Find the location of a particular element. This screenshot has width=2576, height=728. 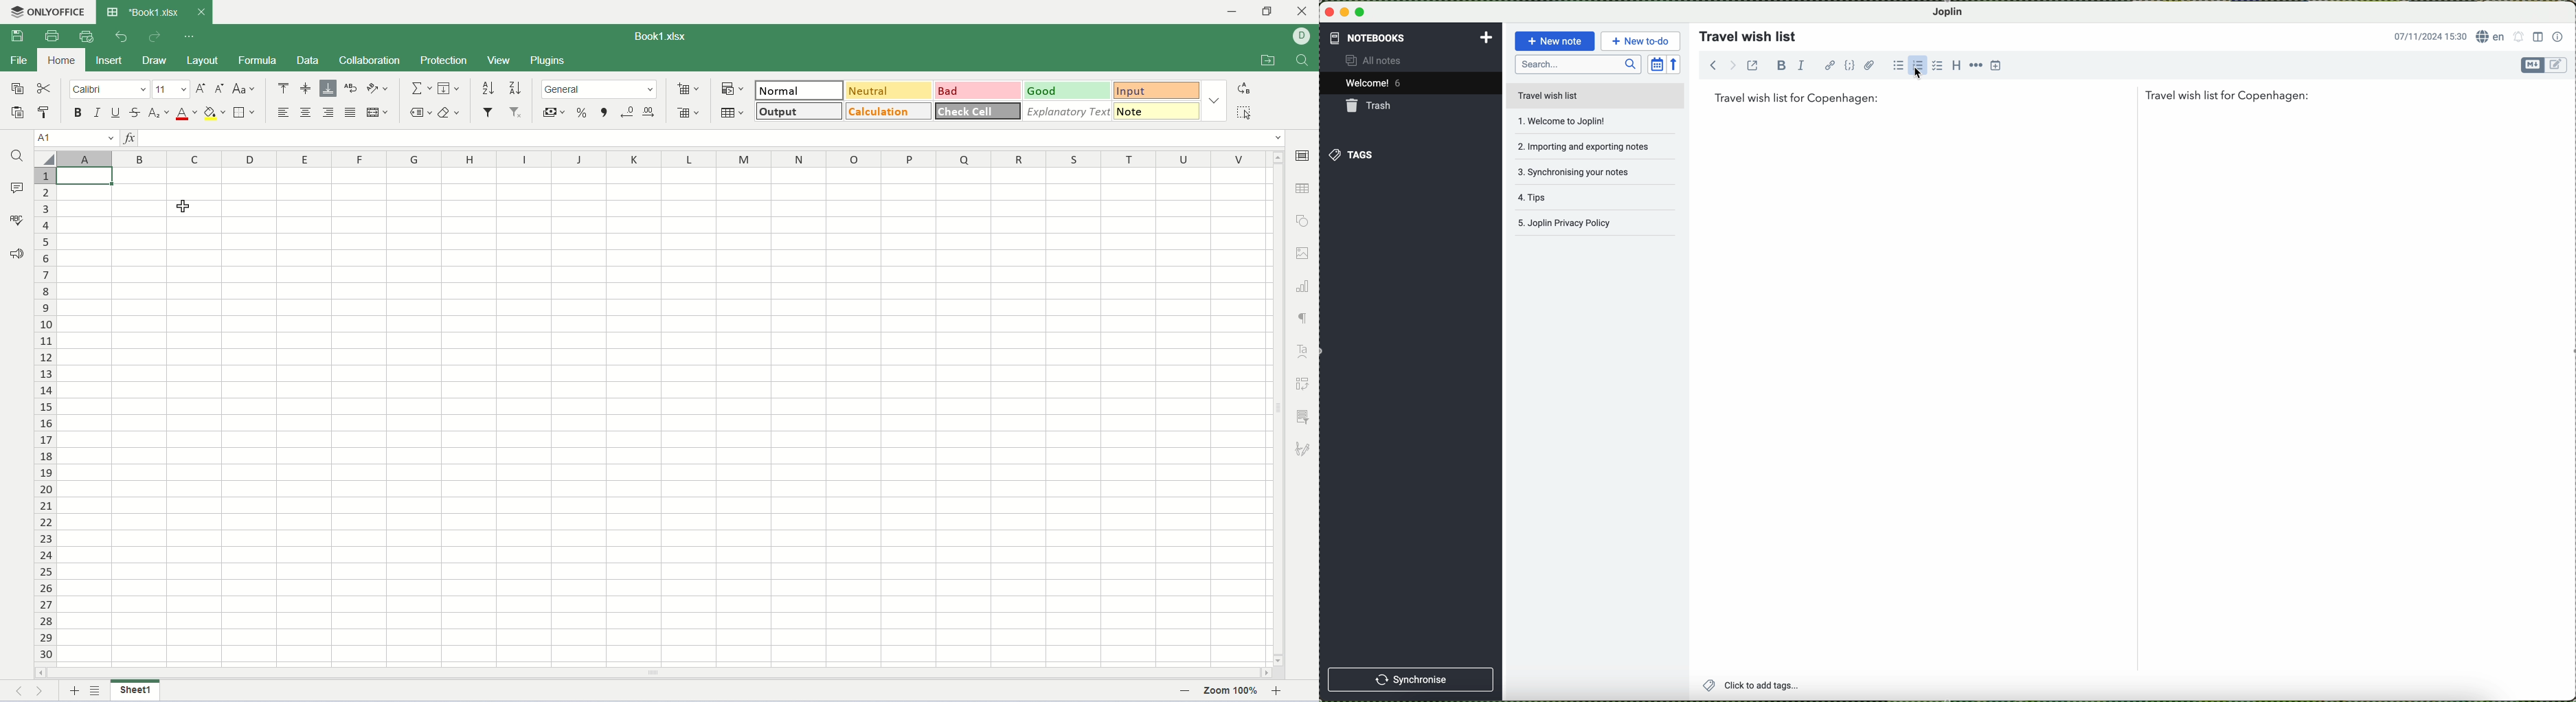

font color is located at coordinates (184, 113).